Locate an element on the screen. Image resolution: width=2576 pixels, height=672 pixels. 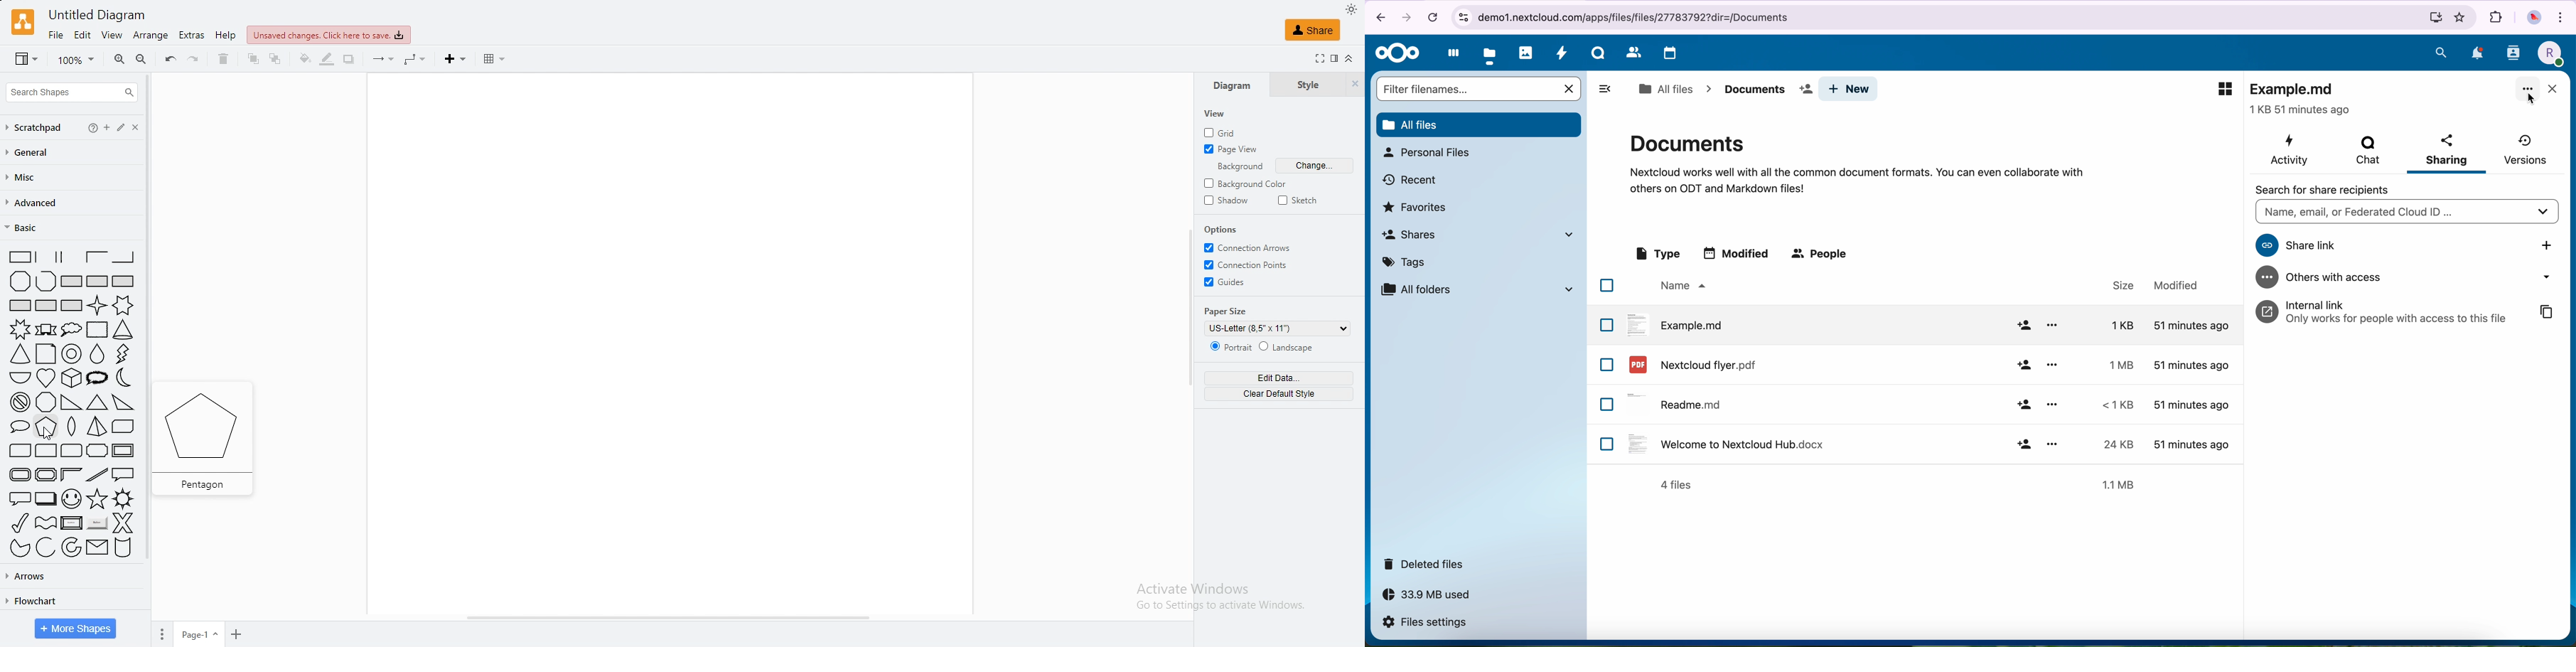
drop is located at coordinates (98, 354).